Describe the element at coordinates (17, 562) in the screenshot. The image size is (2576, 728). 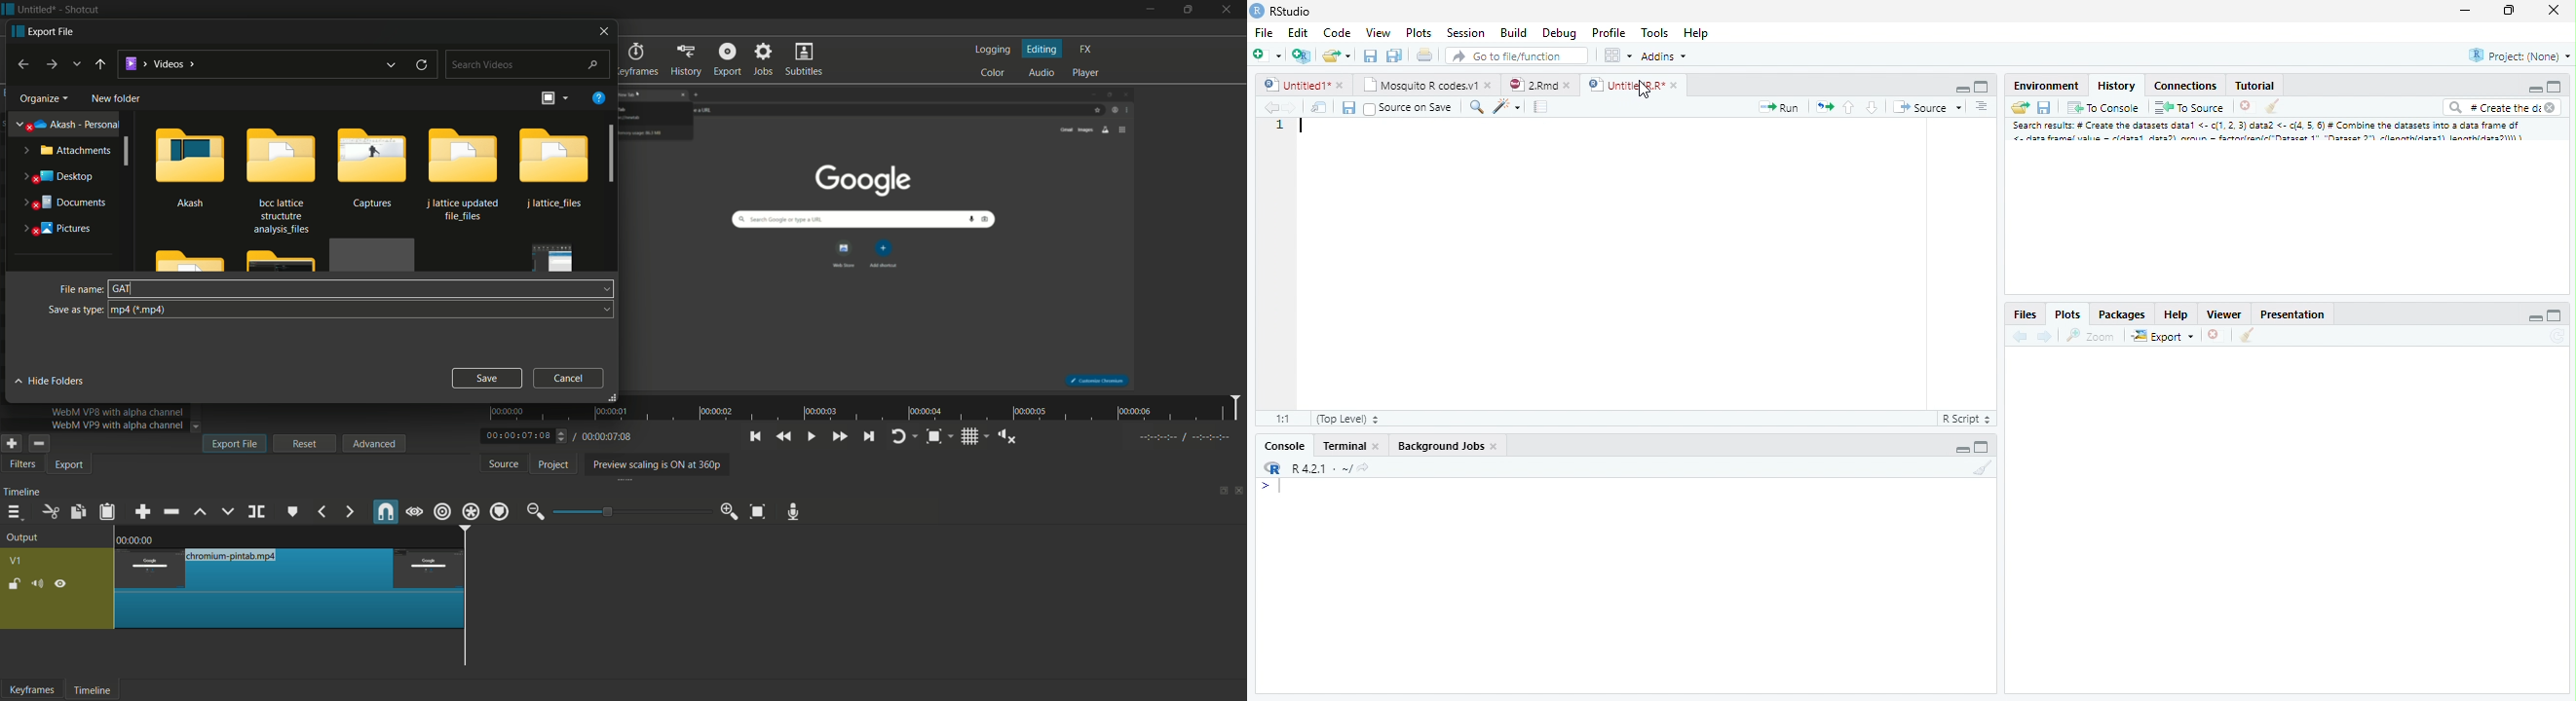
I see `v1` at that location.